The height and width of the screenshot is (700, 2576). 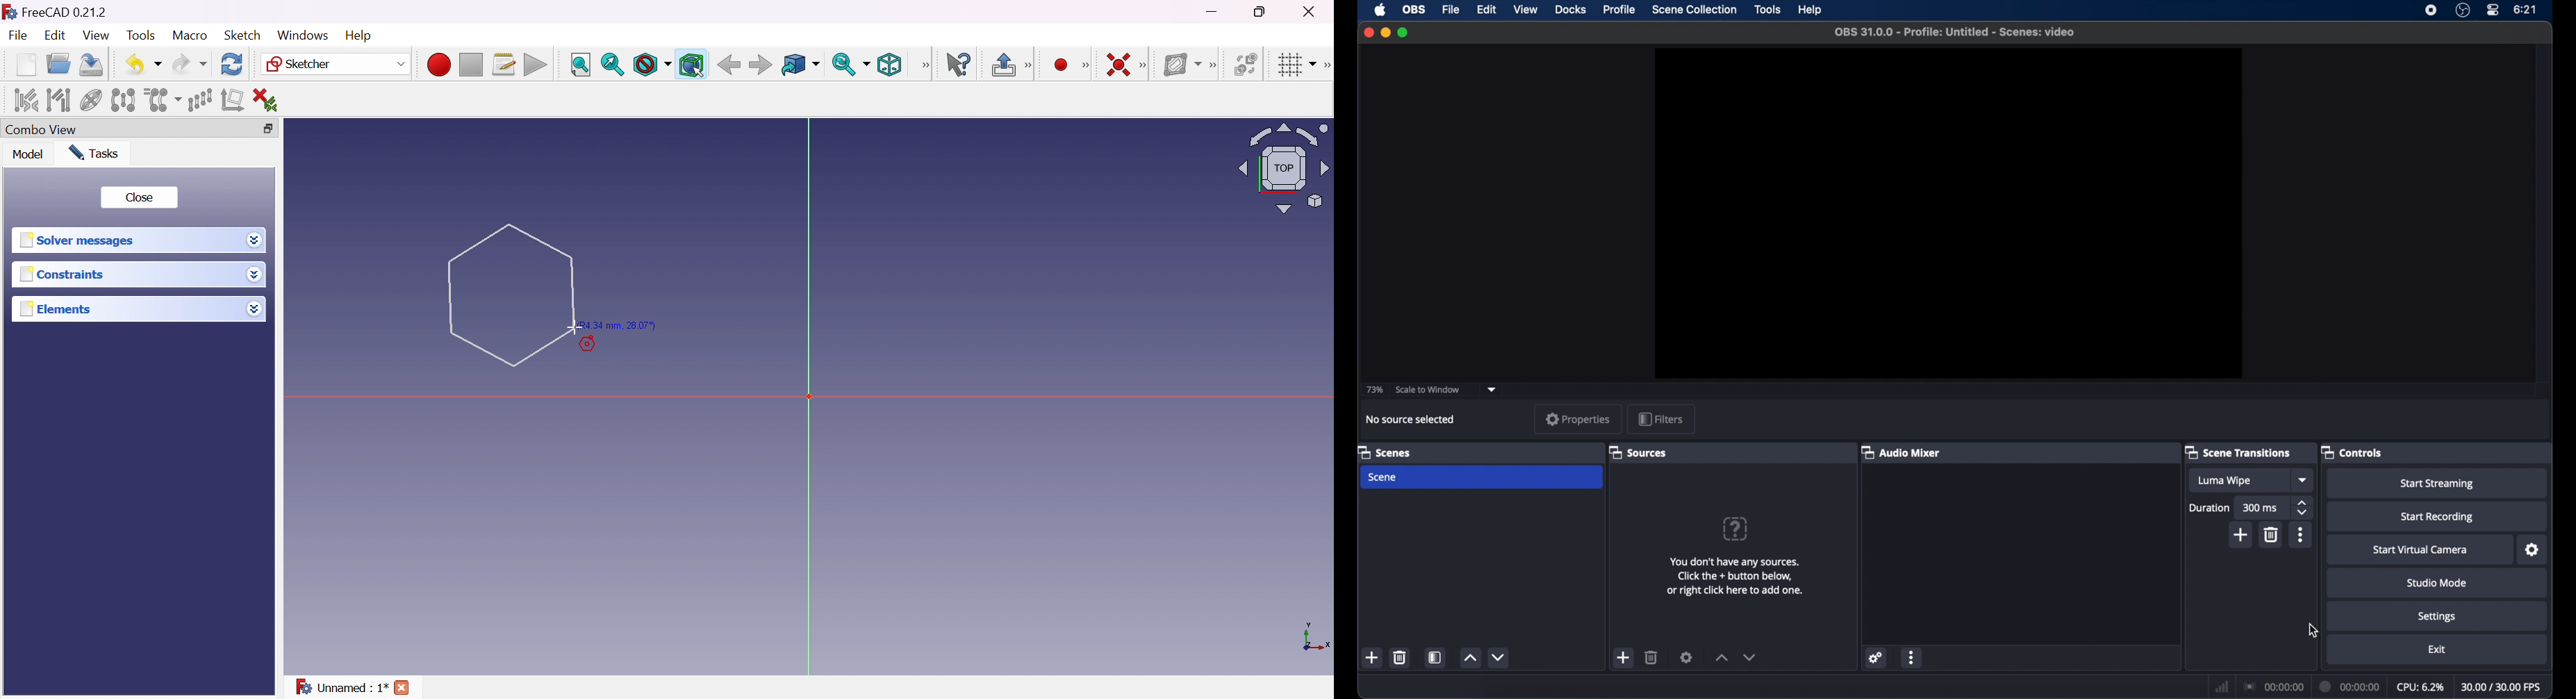 I want to click on Constrain coincident, so click(x=1117, y=65).